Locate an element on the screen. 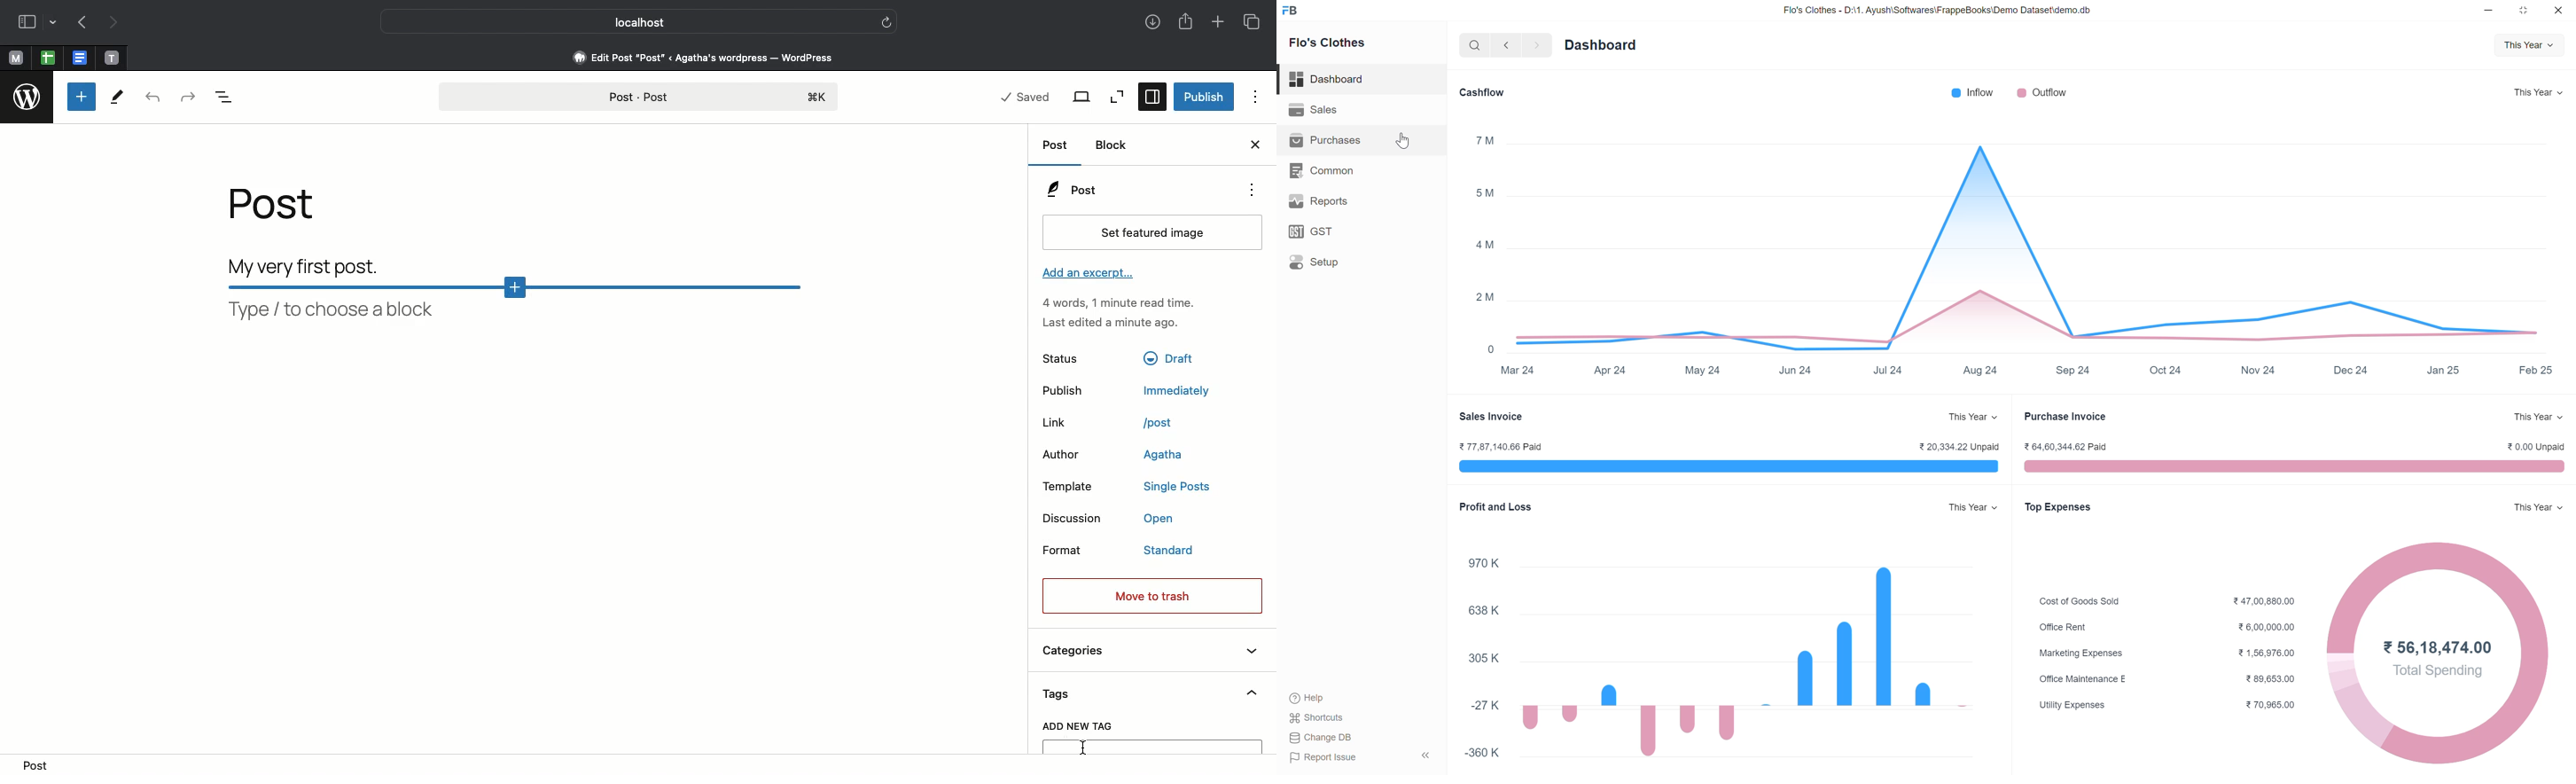 The image size is (2576, 784). Sales is located at coordinates (1361, 110).